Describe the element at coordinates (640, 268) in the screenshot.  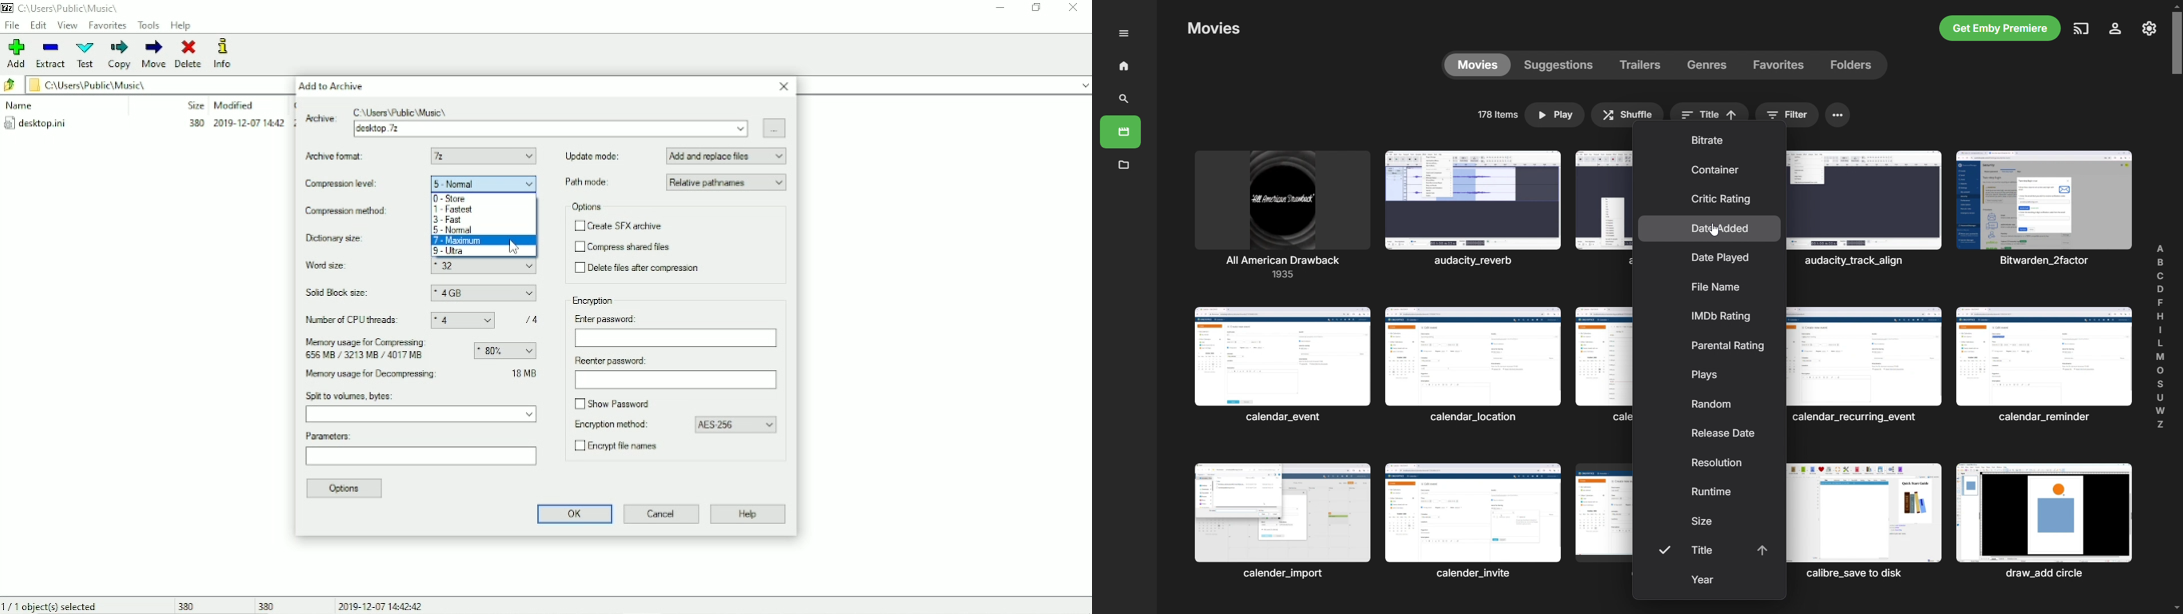
I see `Delete files after compression` at that location.